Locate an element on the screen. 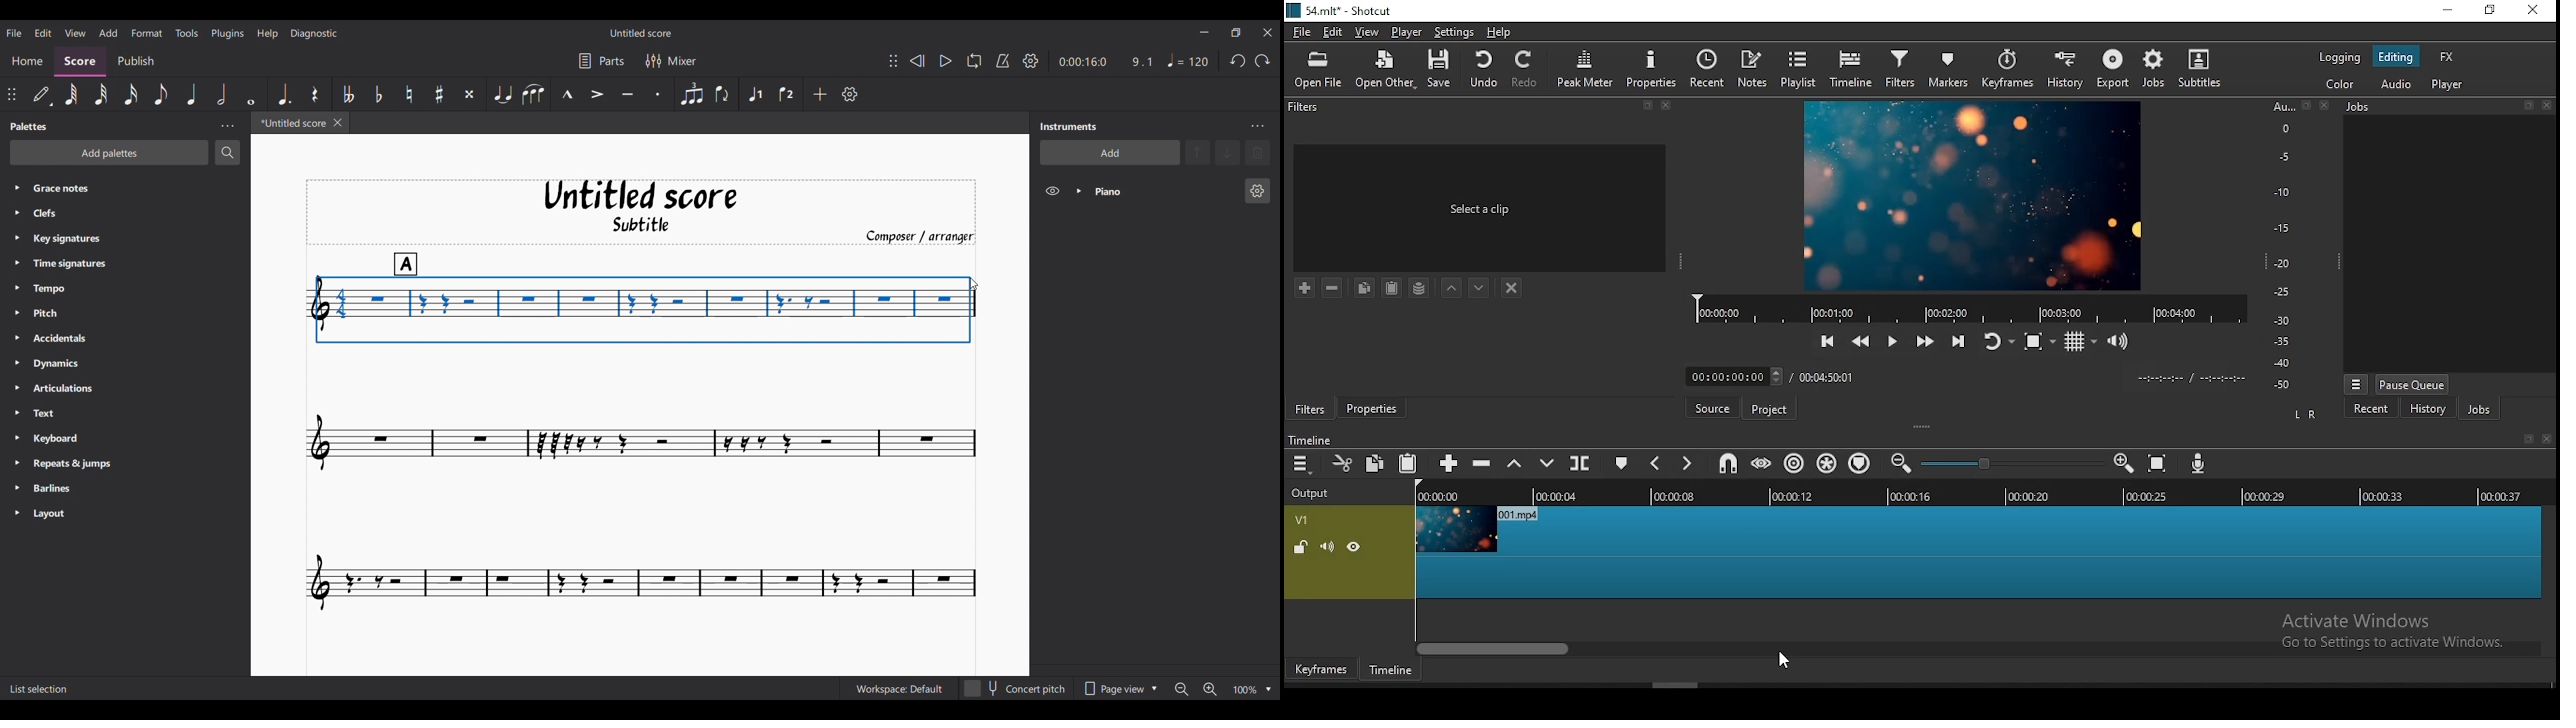 Image resolution: width=2576 pixels, height=728 pixels. Zoom out is located at coordinates (1181, 690).